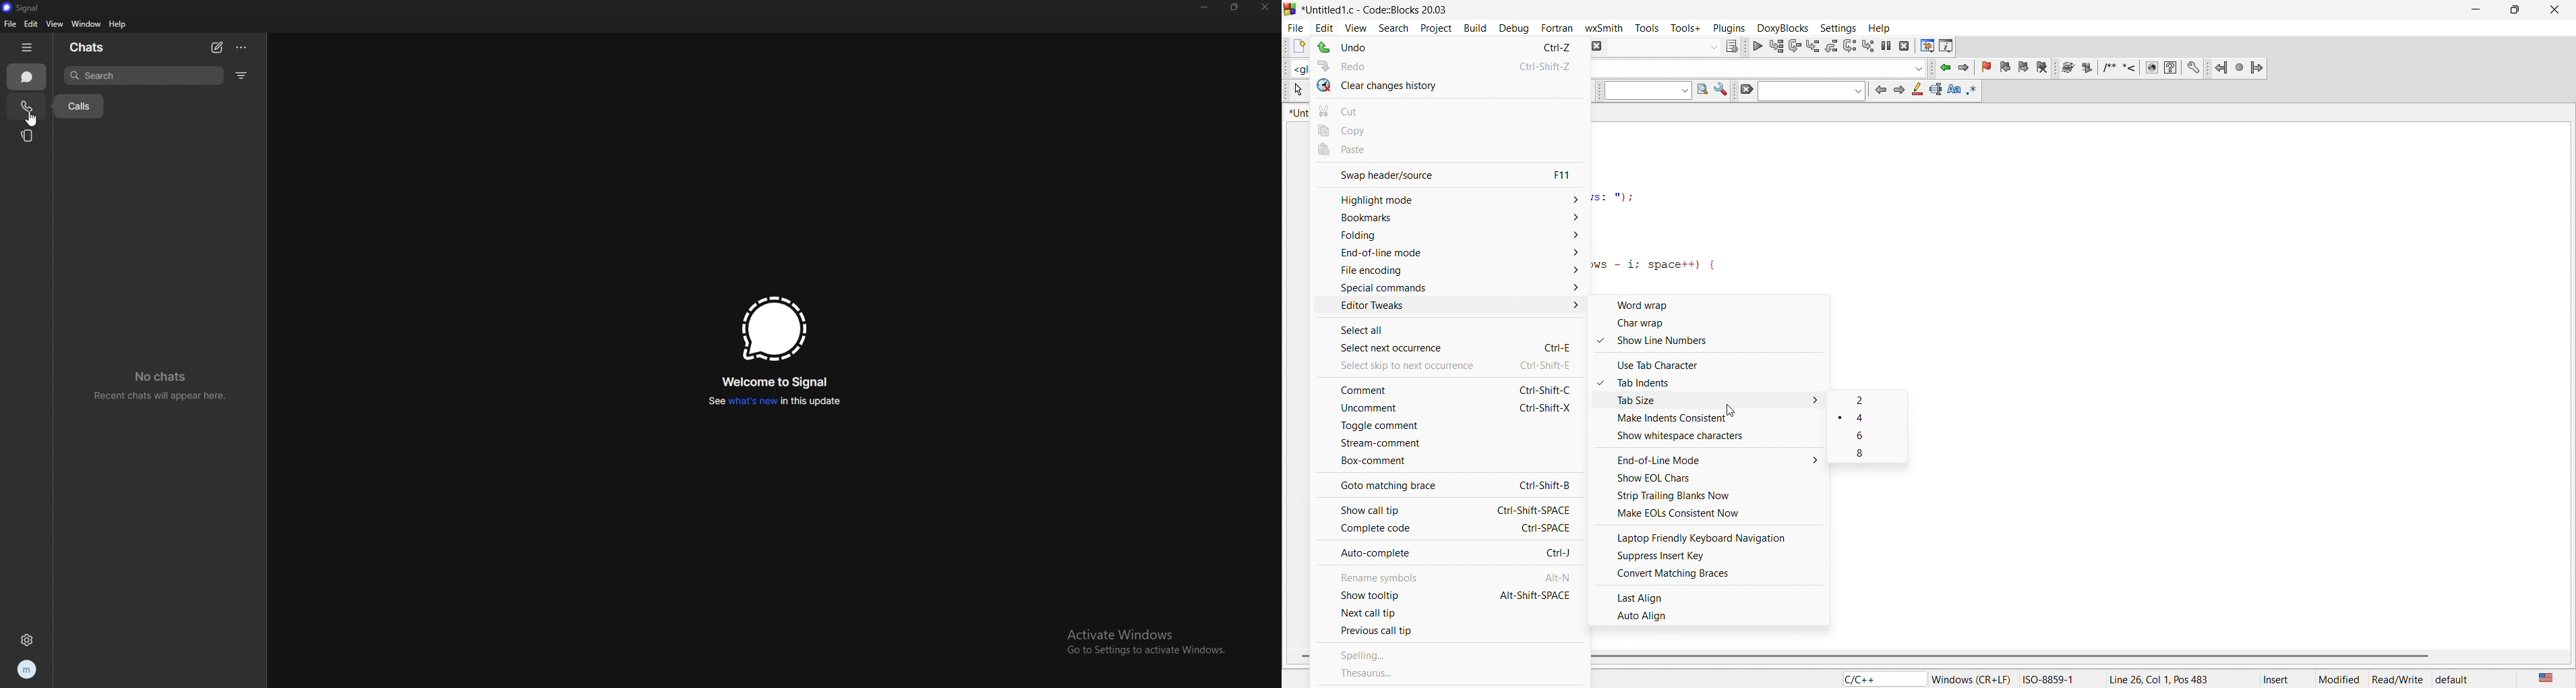  I want to click on icon, so click(1898, 92).